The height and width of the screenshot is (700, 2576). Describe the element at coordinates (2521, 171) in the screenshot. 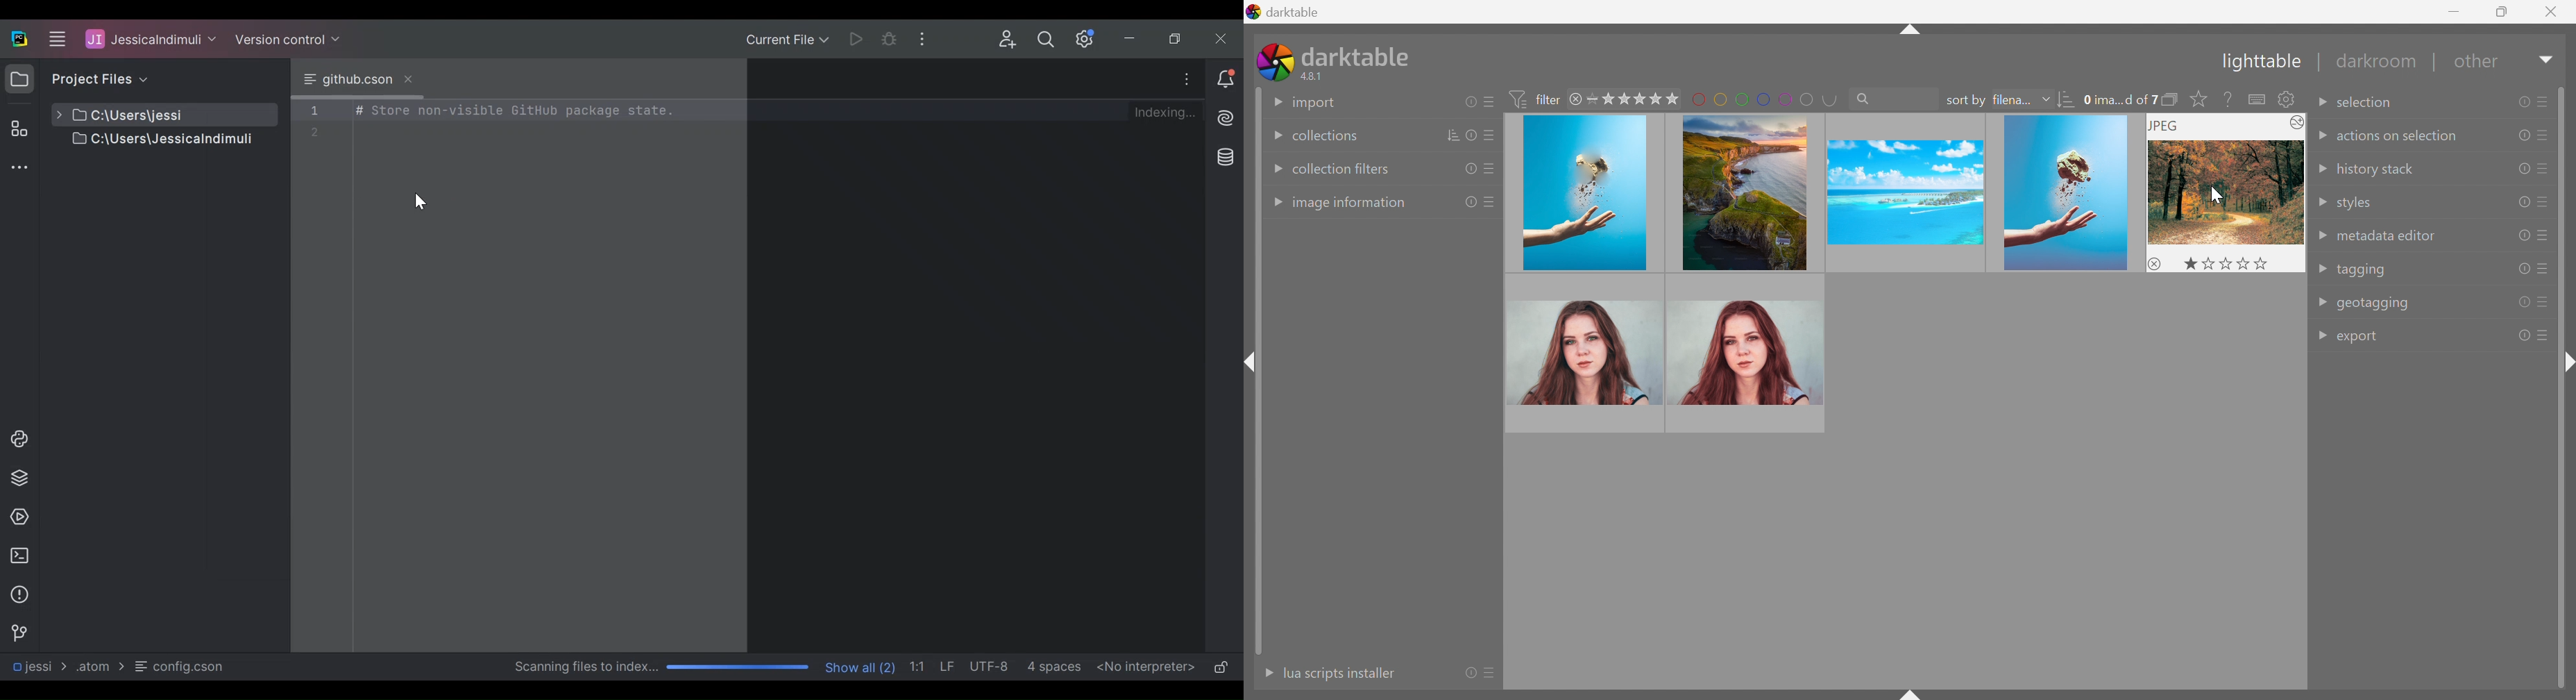

I see `reset` at that location.